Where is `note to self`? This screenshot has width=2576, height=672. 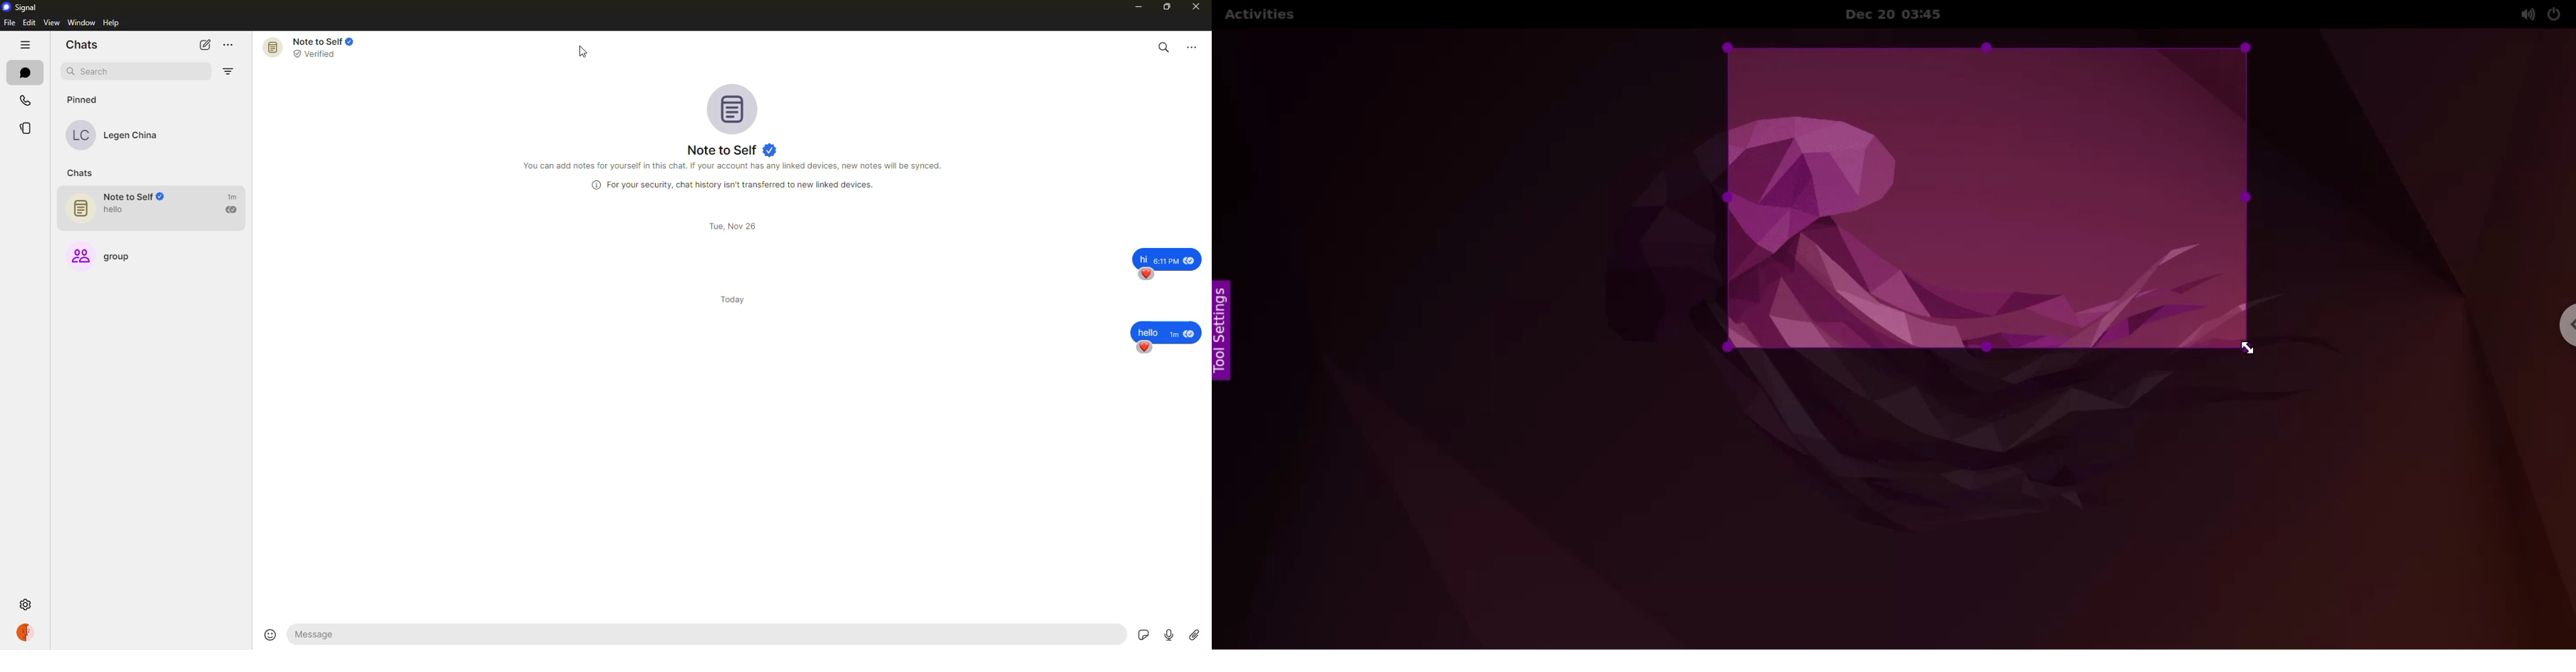
note to self is located at coordinates (313, 47).